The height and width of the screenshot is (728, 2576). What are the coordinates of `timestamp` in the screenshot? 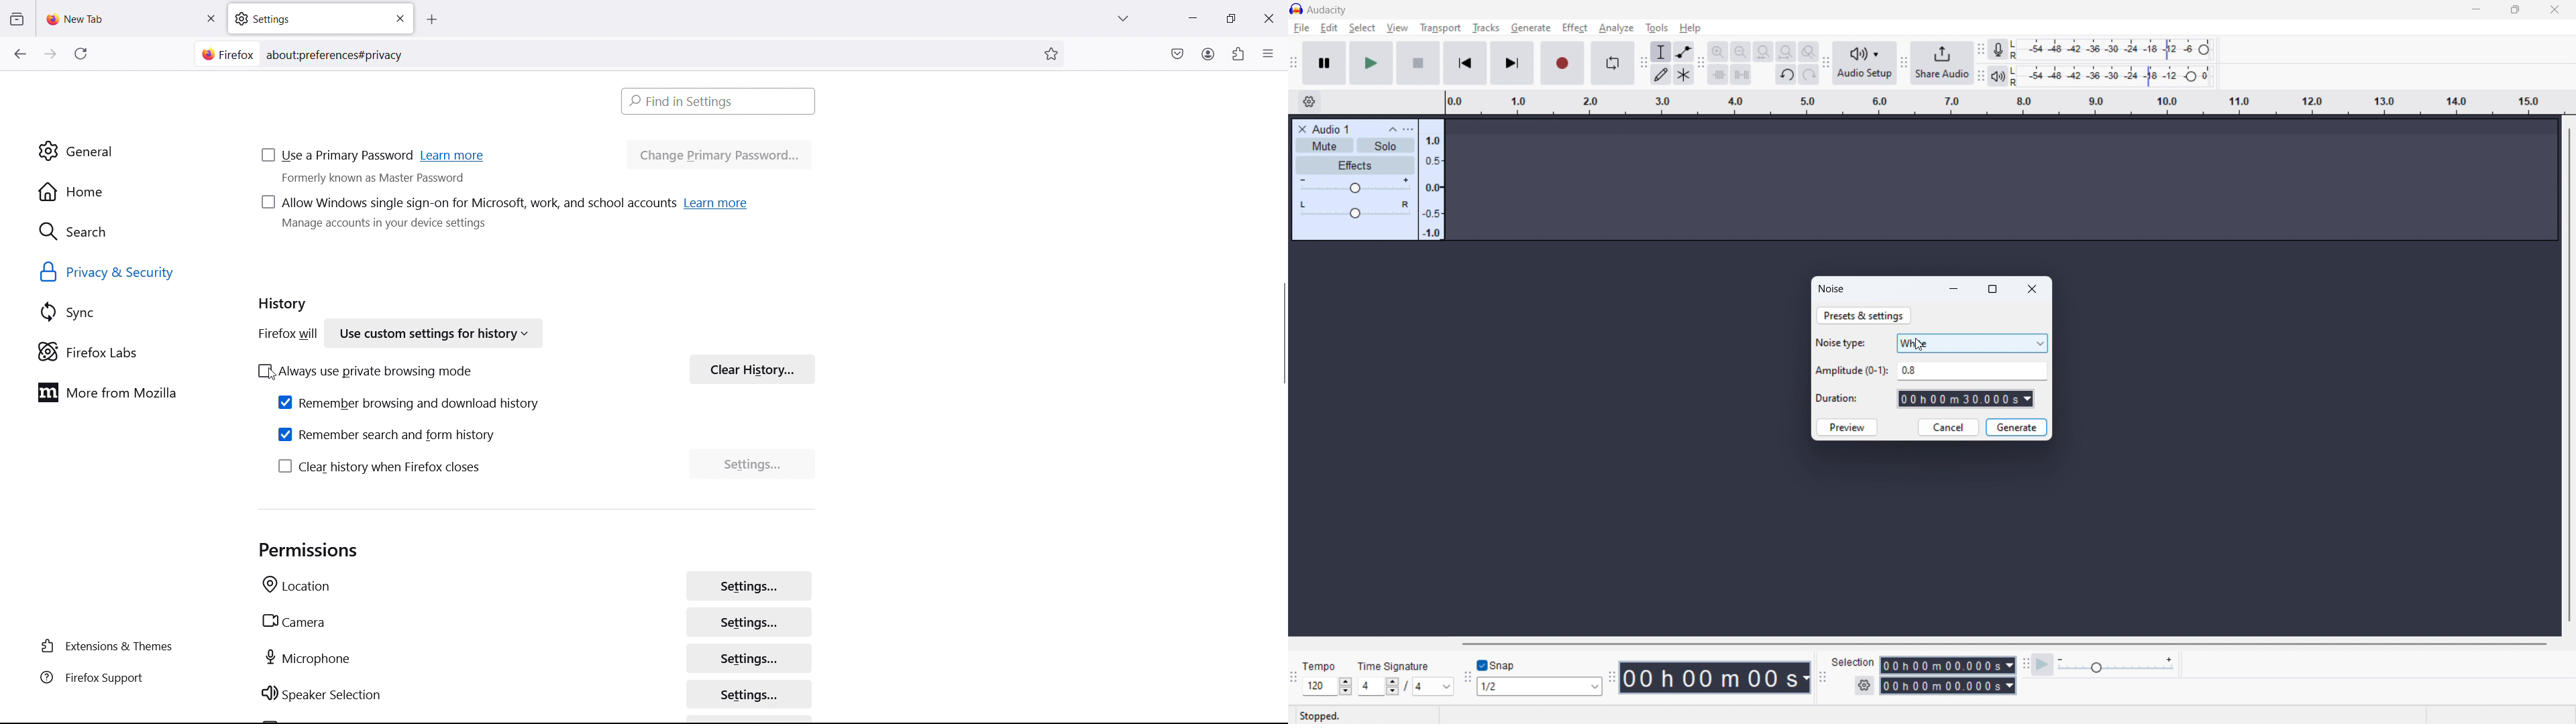 It's located at (1717, 678).